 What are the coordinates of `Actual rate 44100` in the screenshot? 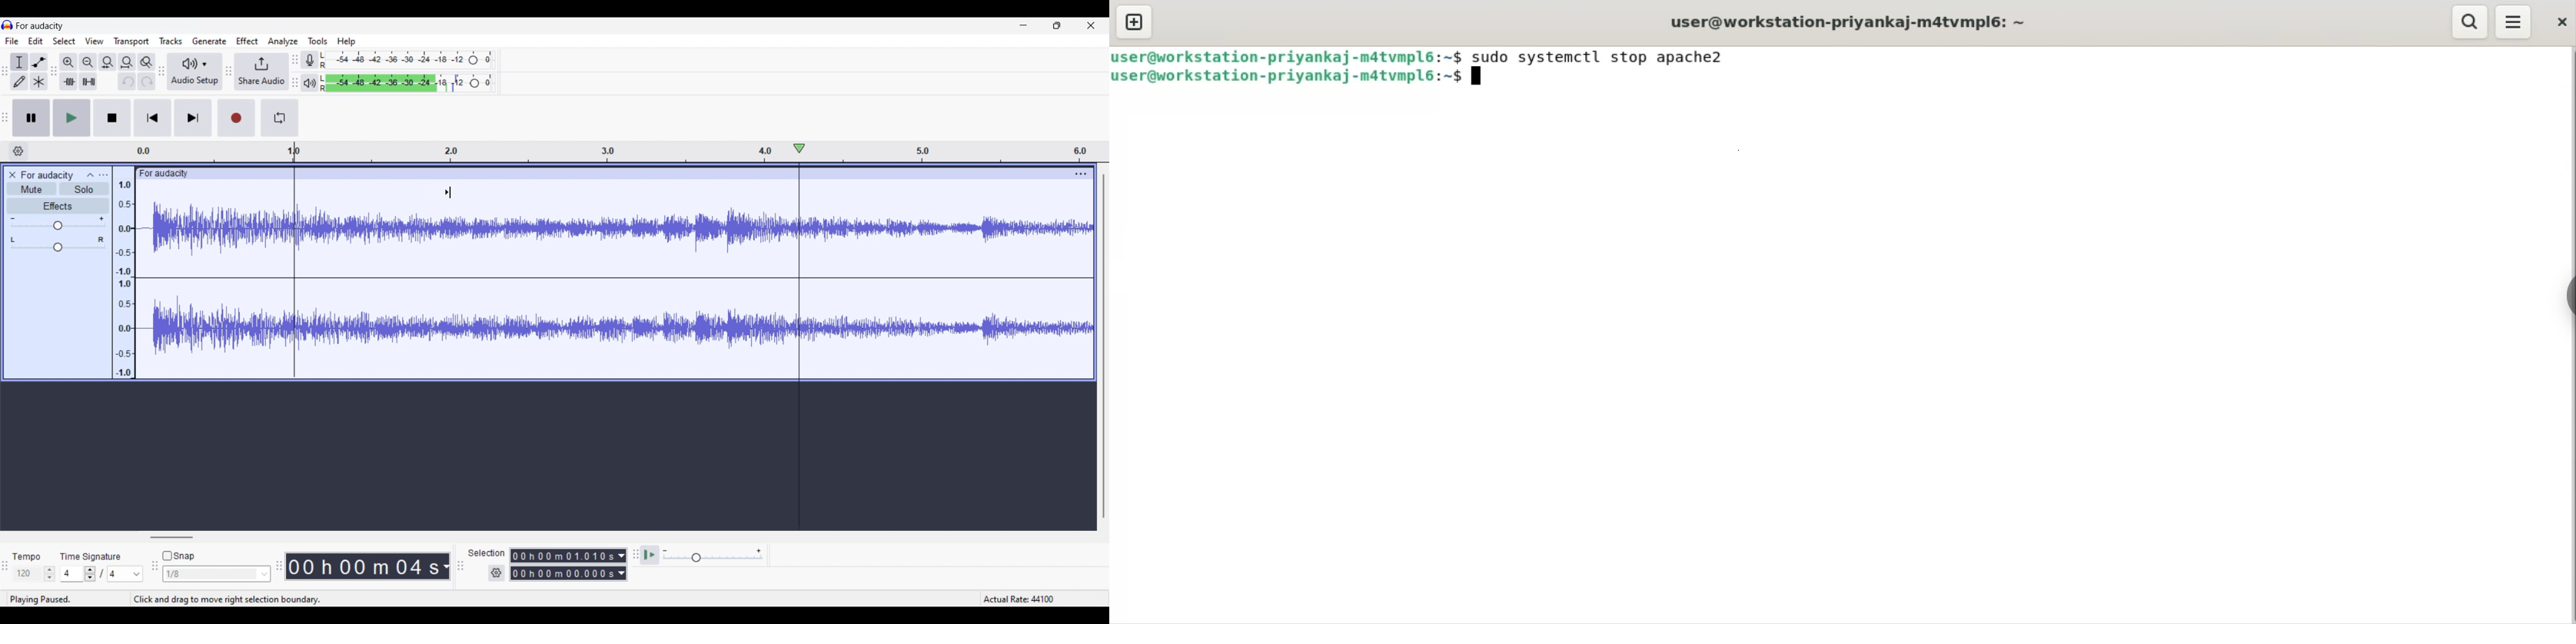 It's located at (1030, 592).